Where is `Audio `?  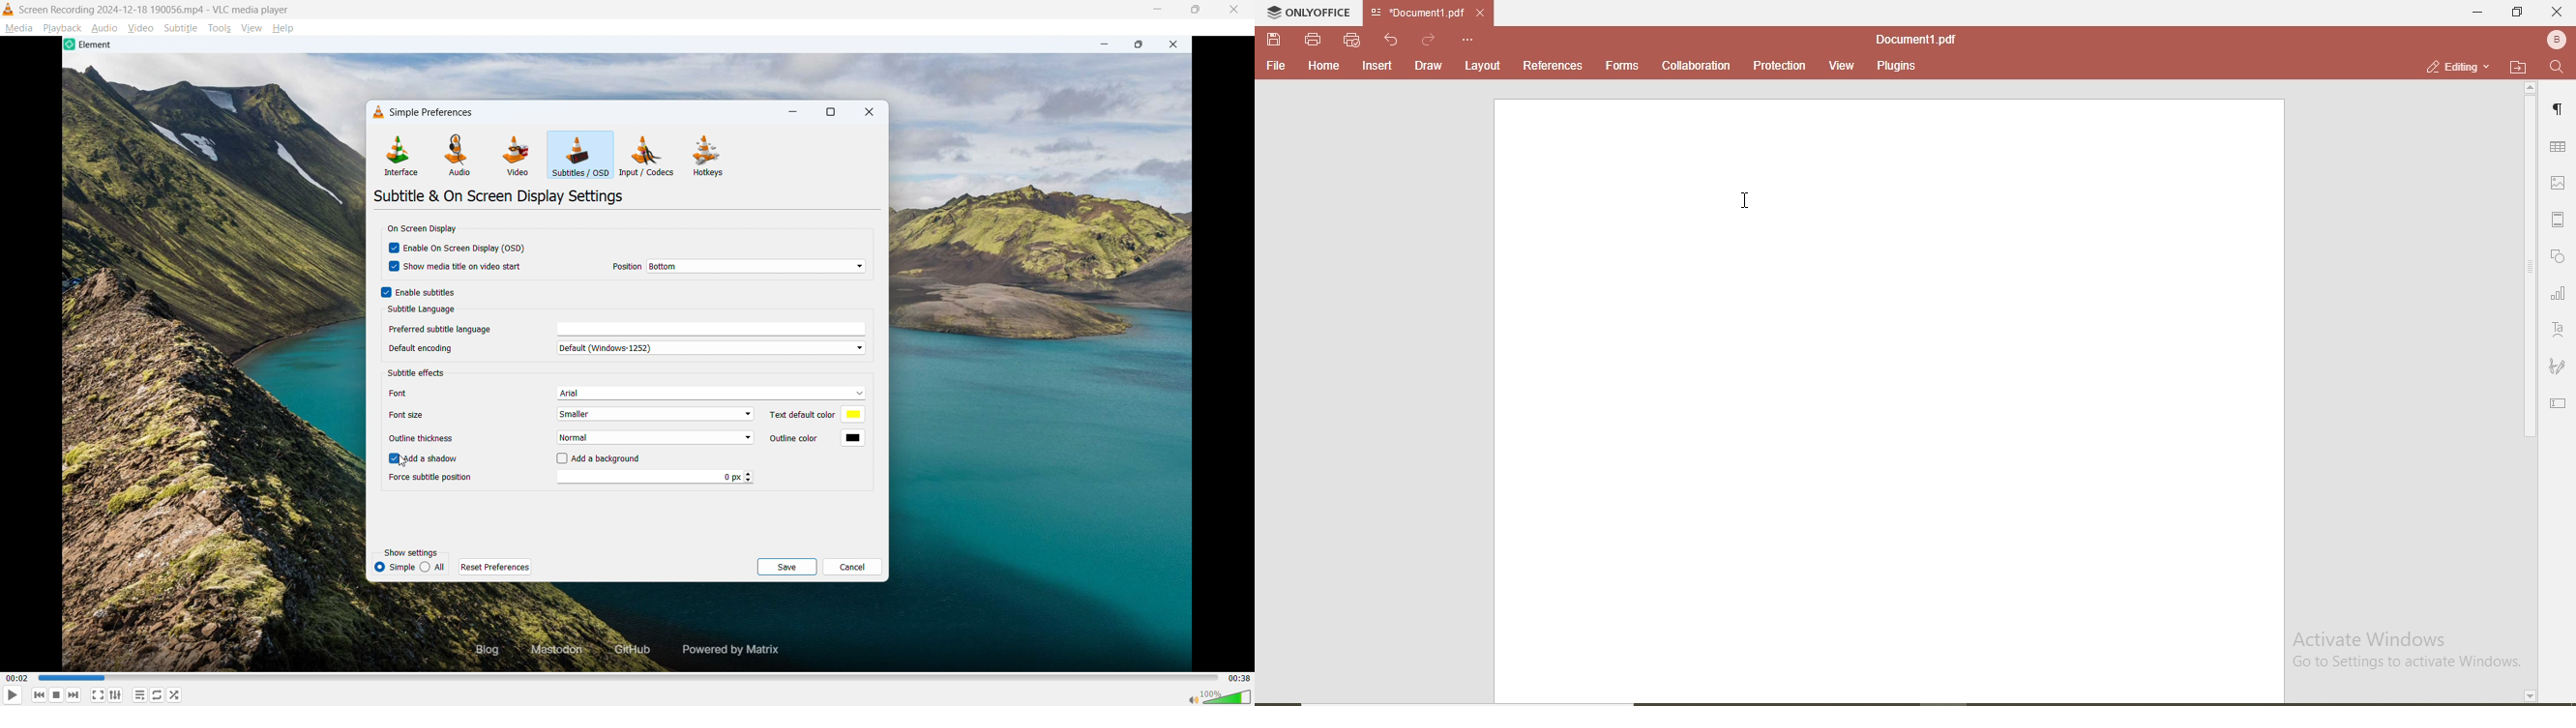 Audio  is located at coordinates (105, 29).